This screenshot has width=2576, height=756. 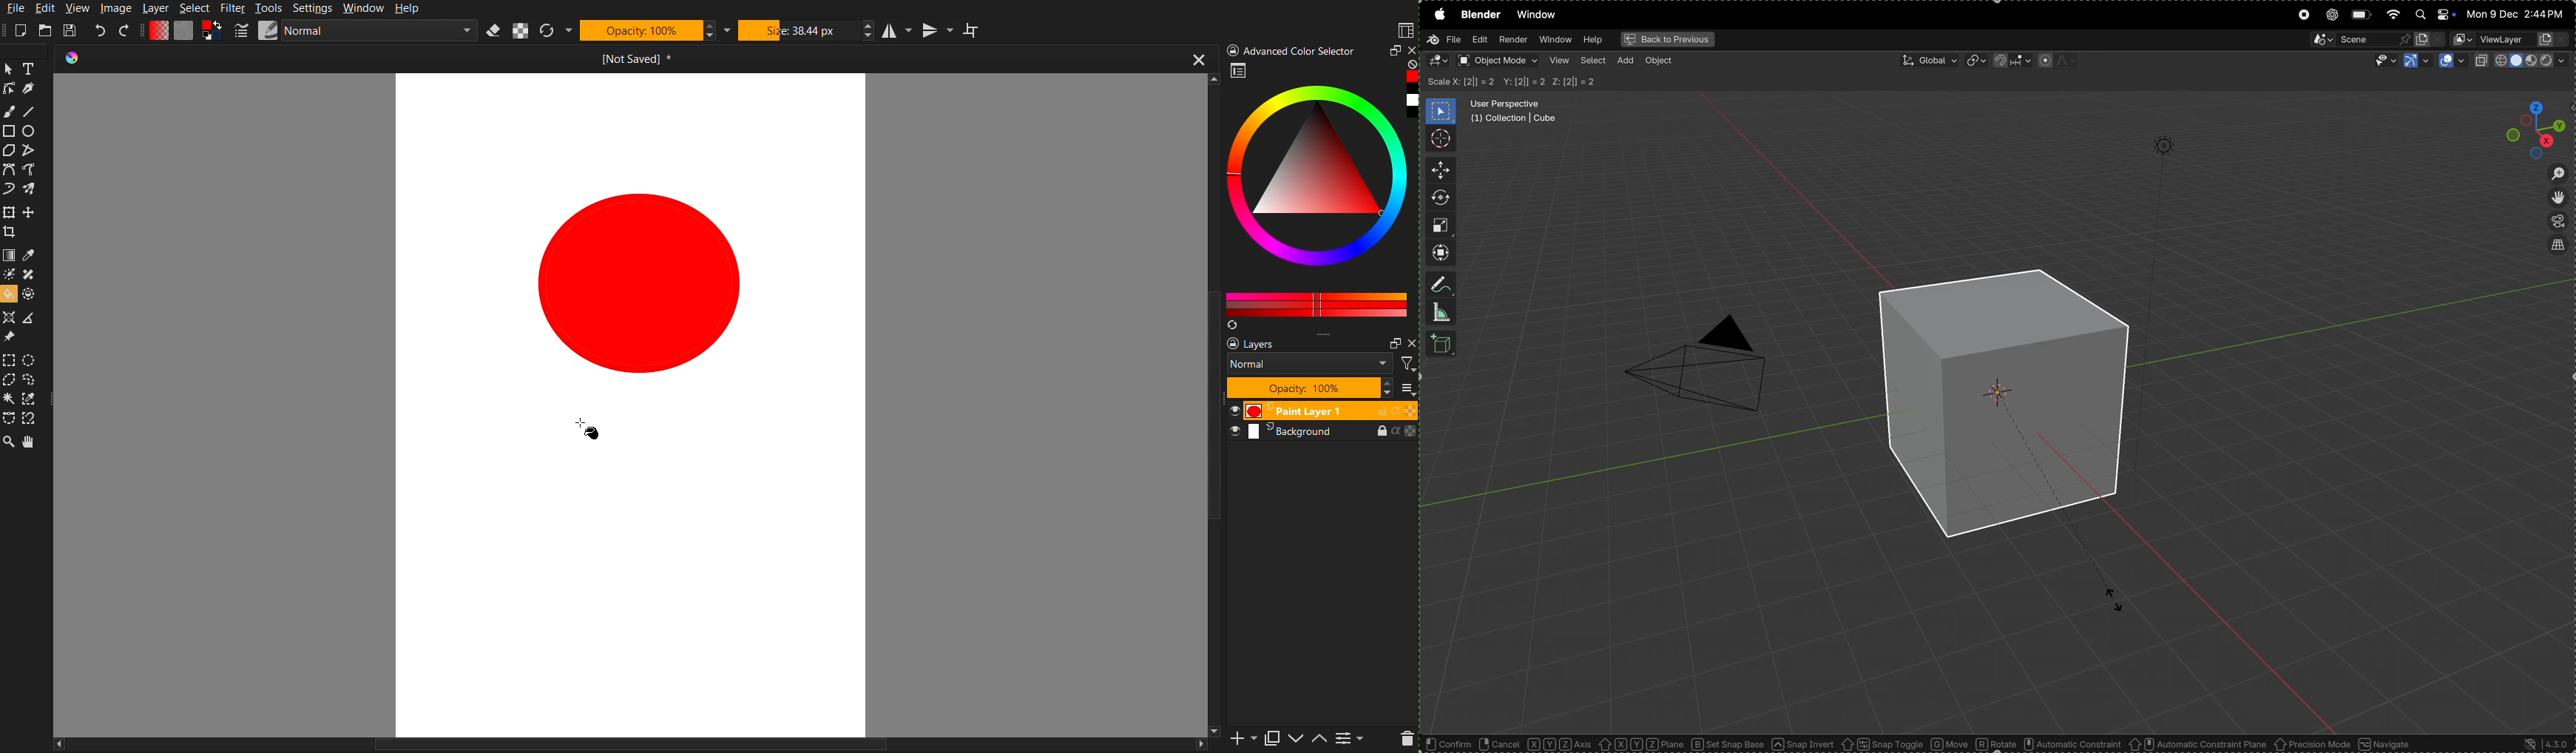 I want to click on Move Up, so click(x=1297, y=742).